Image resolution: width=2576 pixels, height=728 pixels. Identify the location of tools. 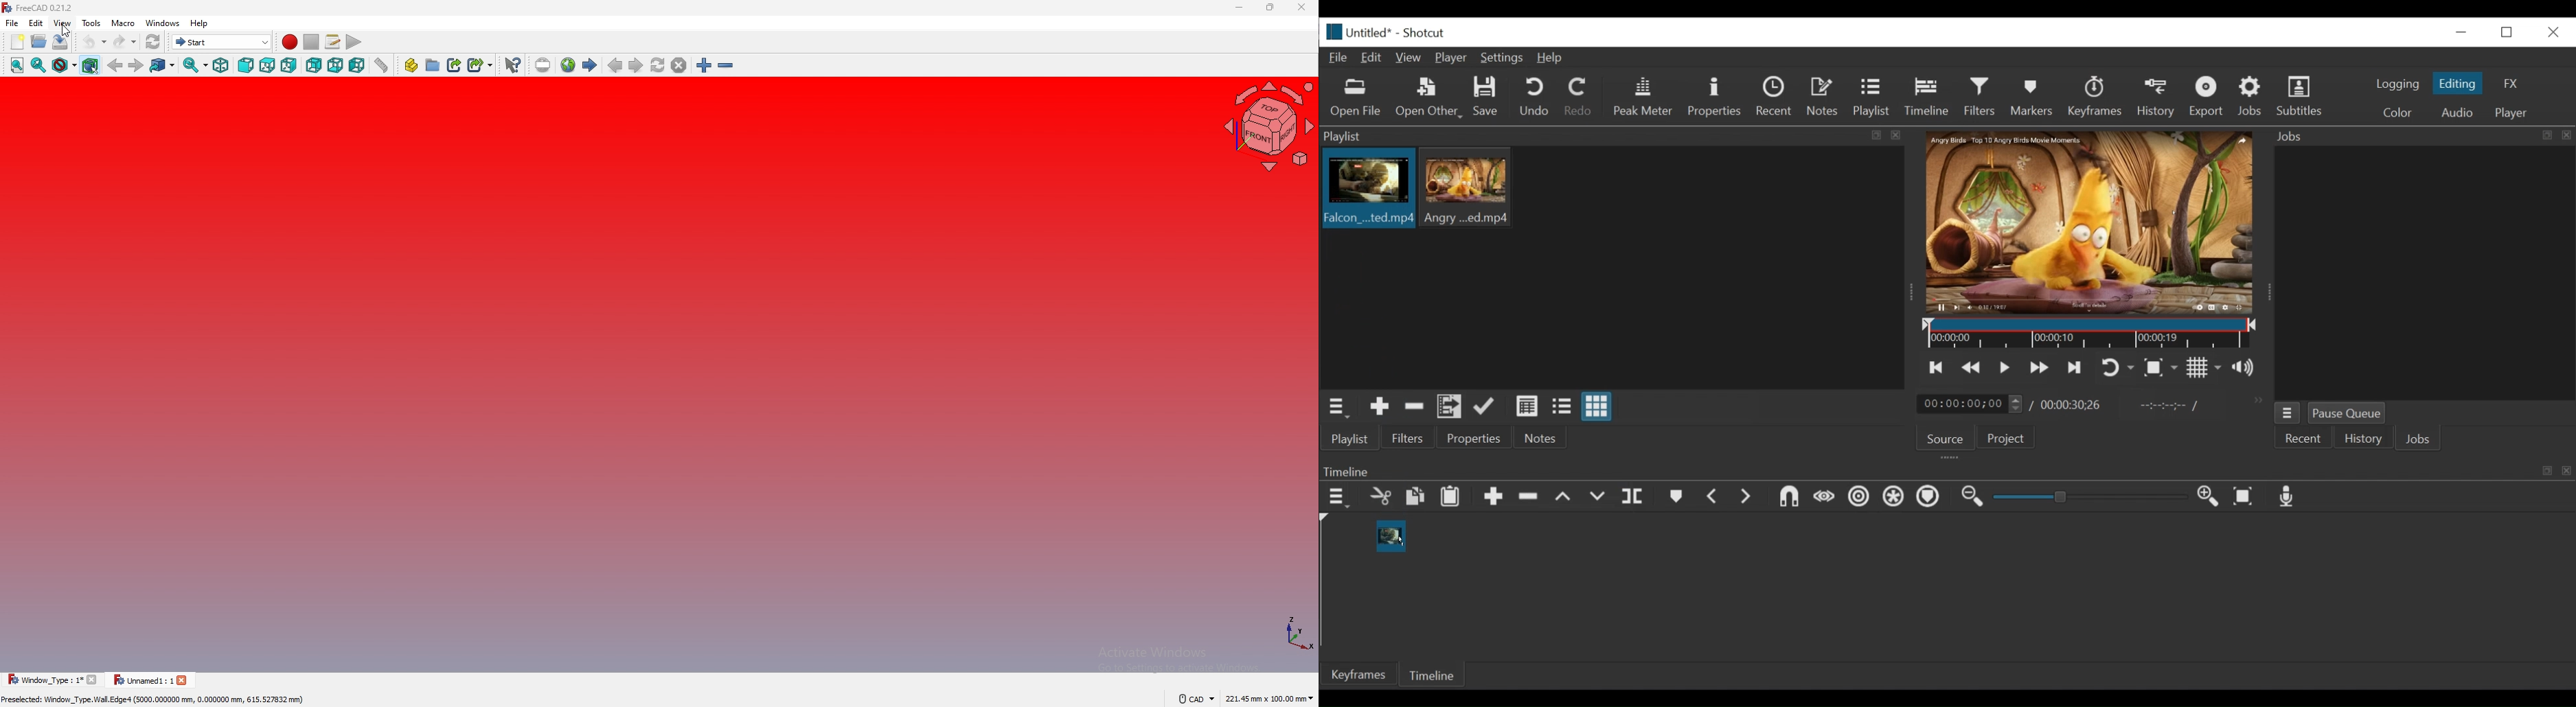
(91, 22).